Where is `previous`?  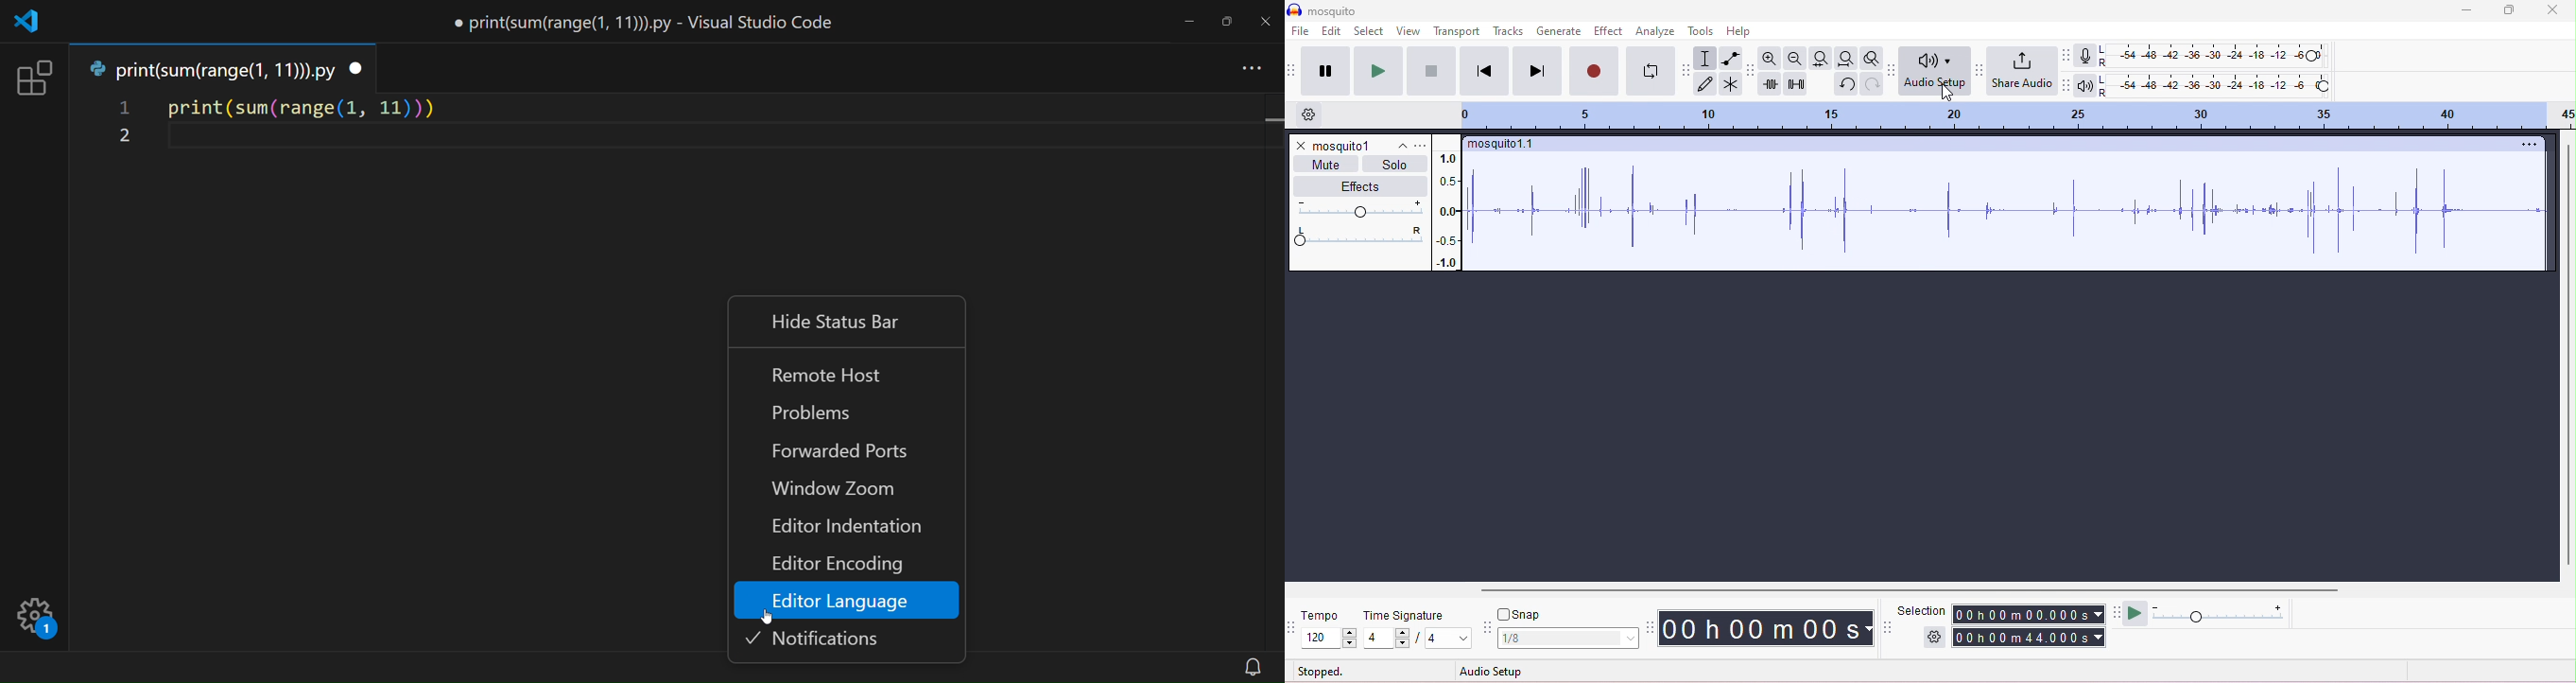 previous is located at coordinates (1484, 70).